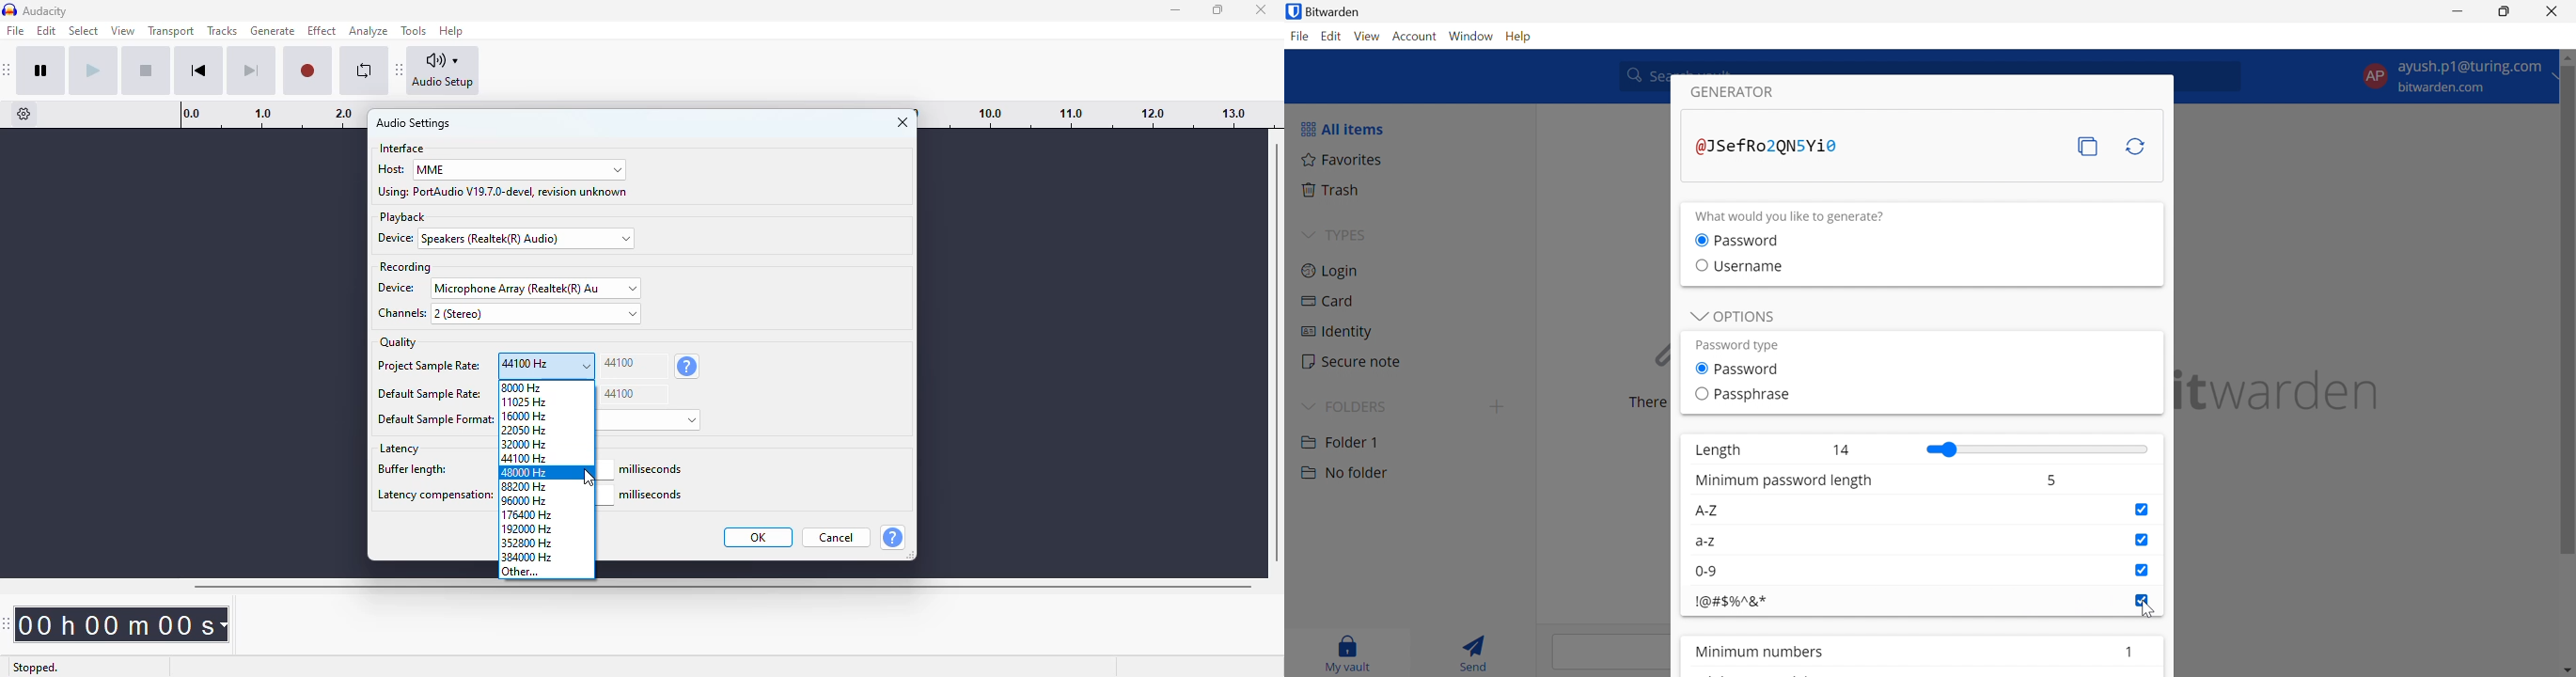 The height and width of the screenshot is (700, 2576). Describe the element at coordinates (892, 537) in the screenshot. I see `help` at that location.